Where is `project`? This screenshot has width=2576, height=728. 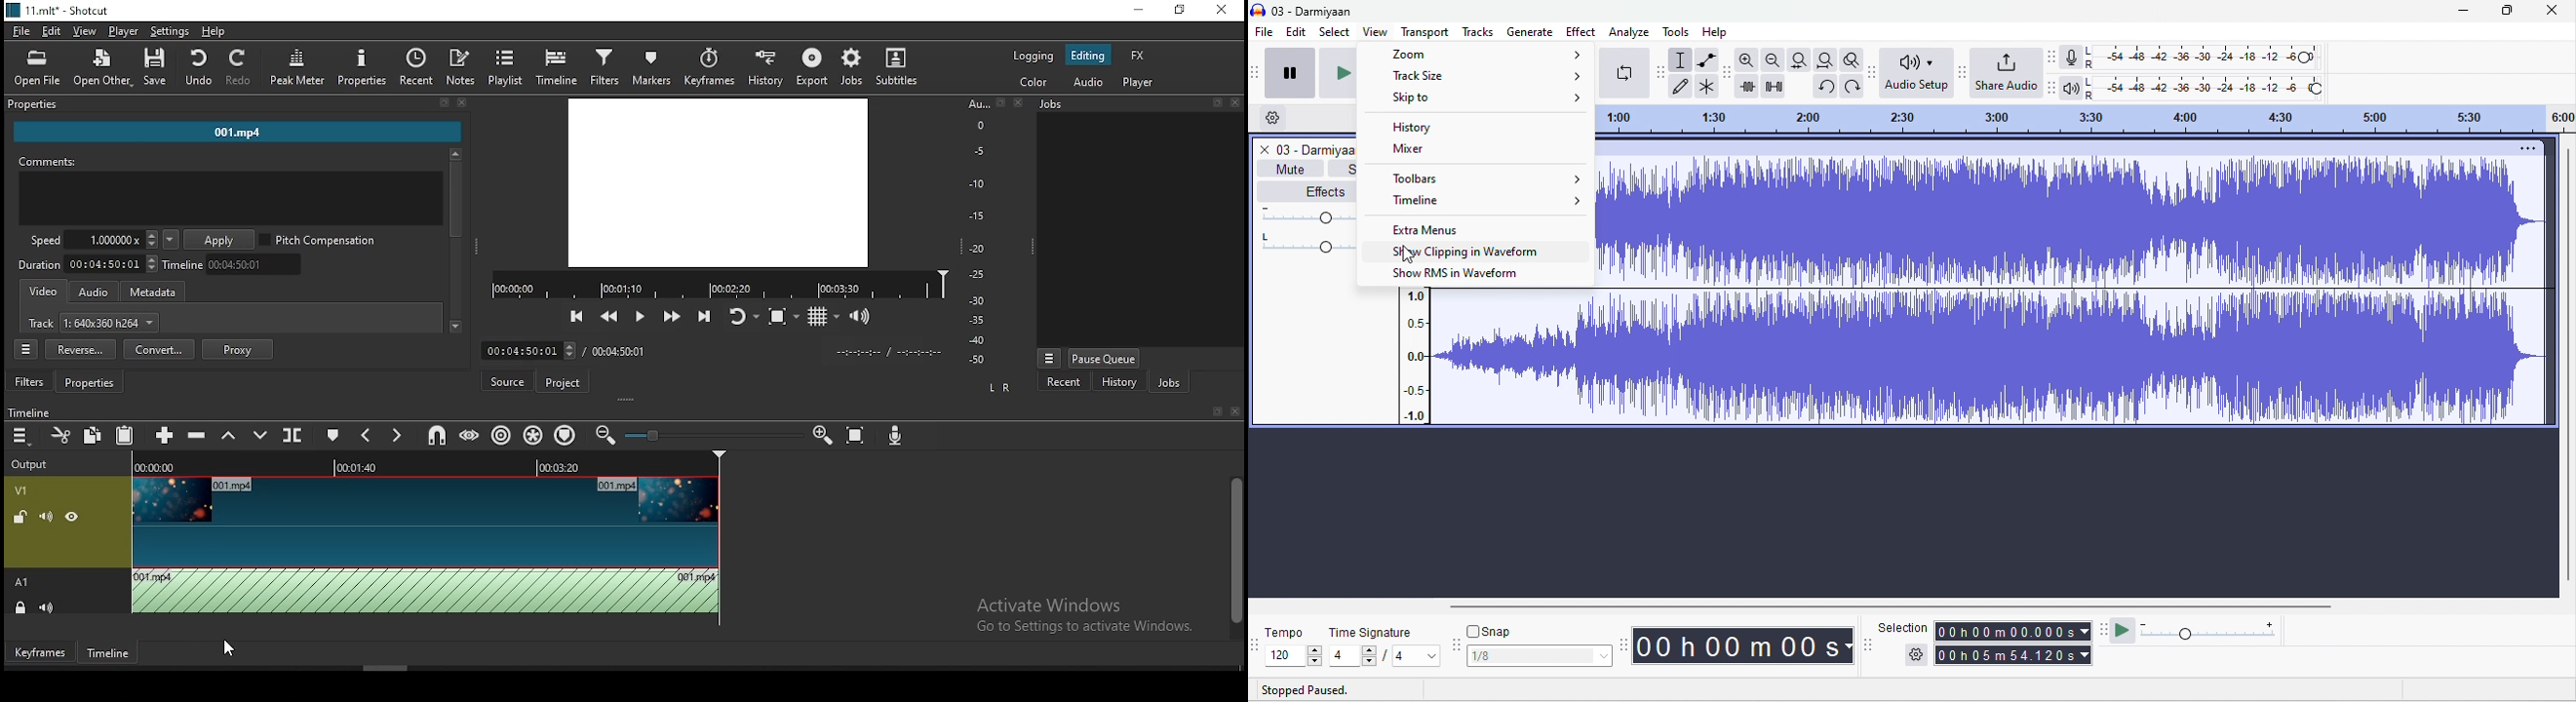
project is located at coordinates (565, 383).